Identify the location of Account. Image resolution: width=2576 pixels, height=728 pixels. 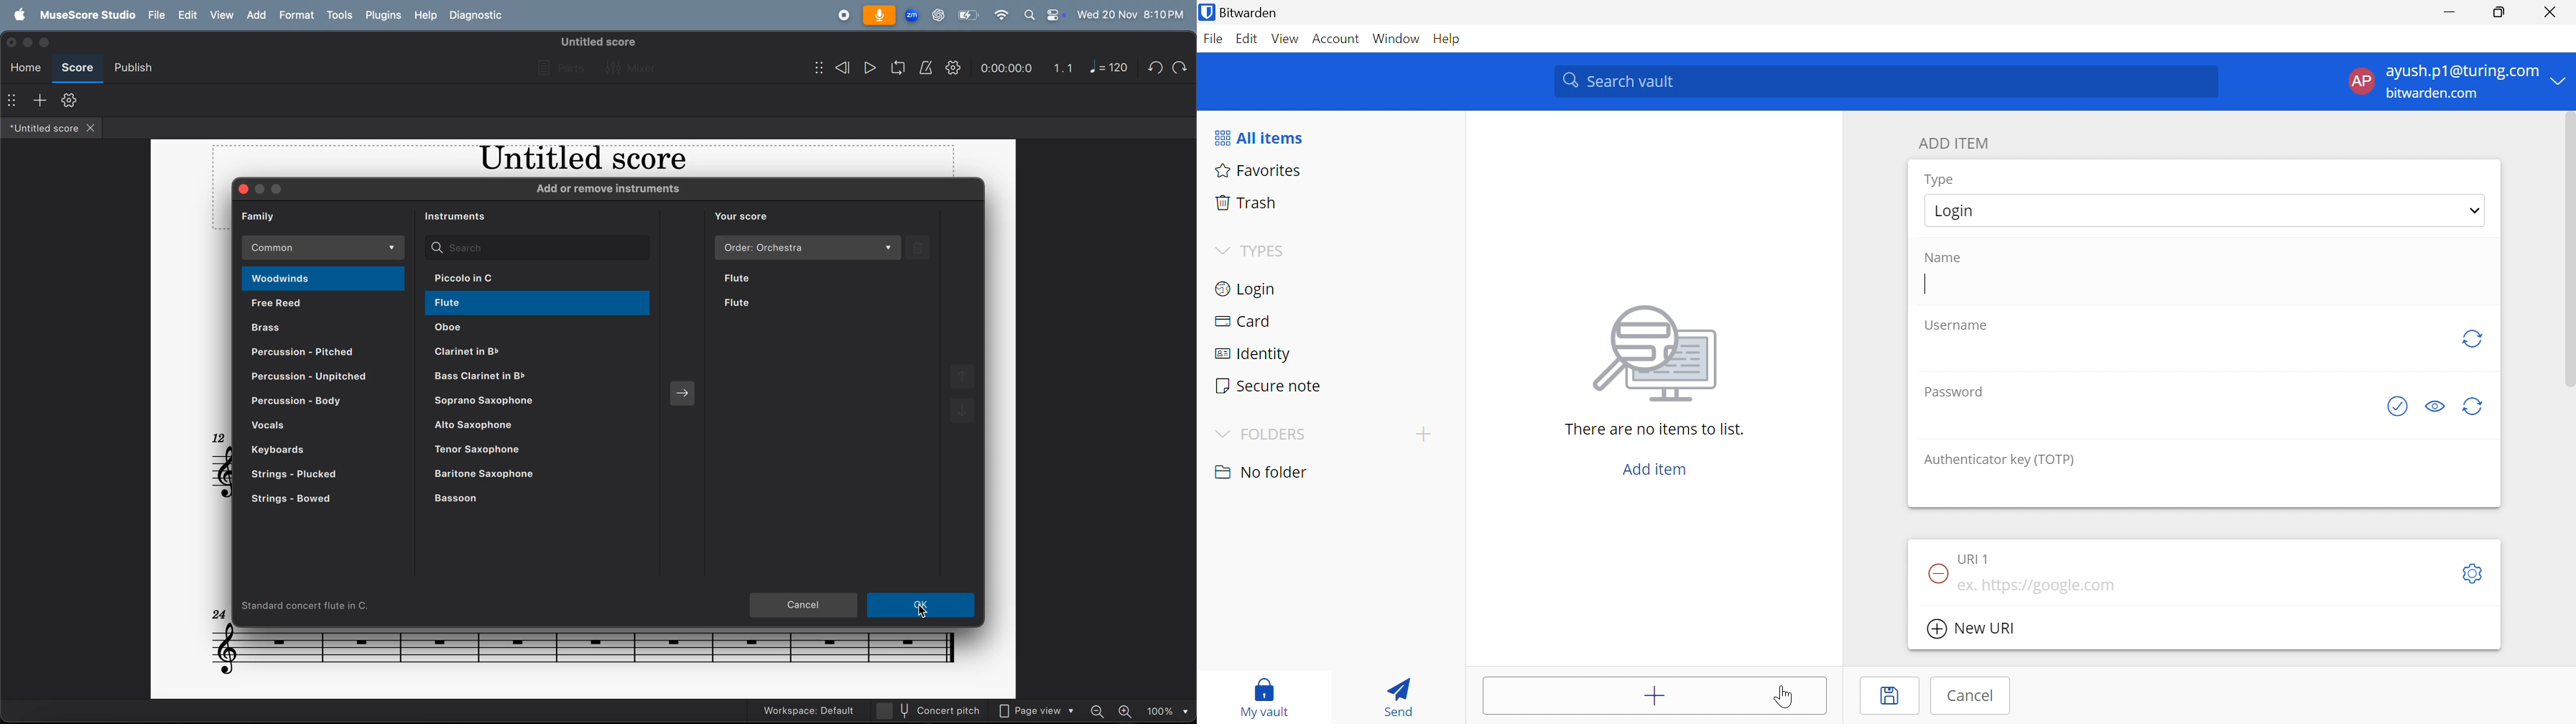
(1338, 37).